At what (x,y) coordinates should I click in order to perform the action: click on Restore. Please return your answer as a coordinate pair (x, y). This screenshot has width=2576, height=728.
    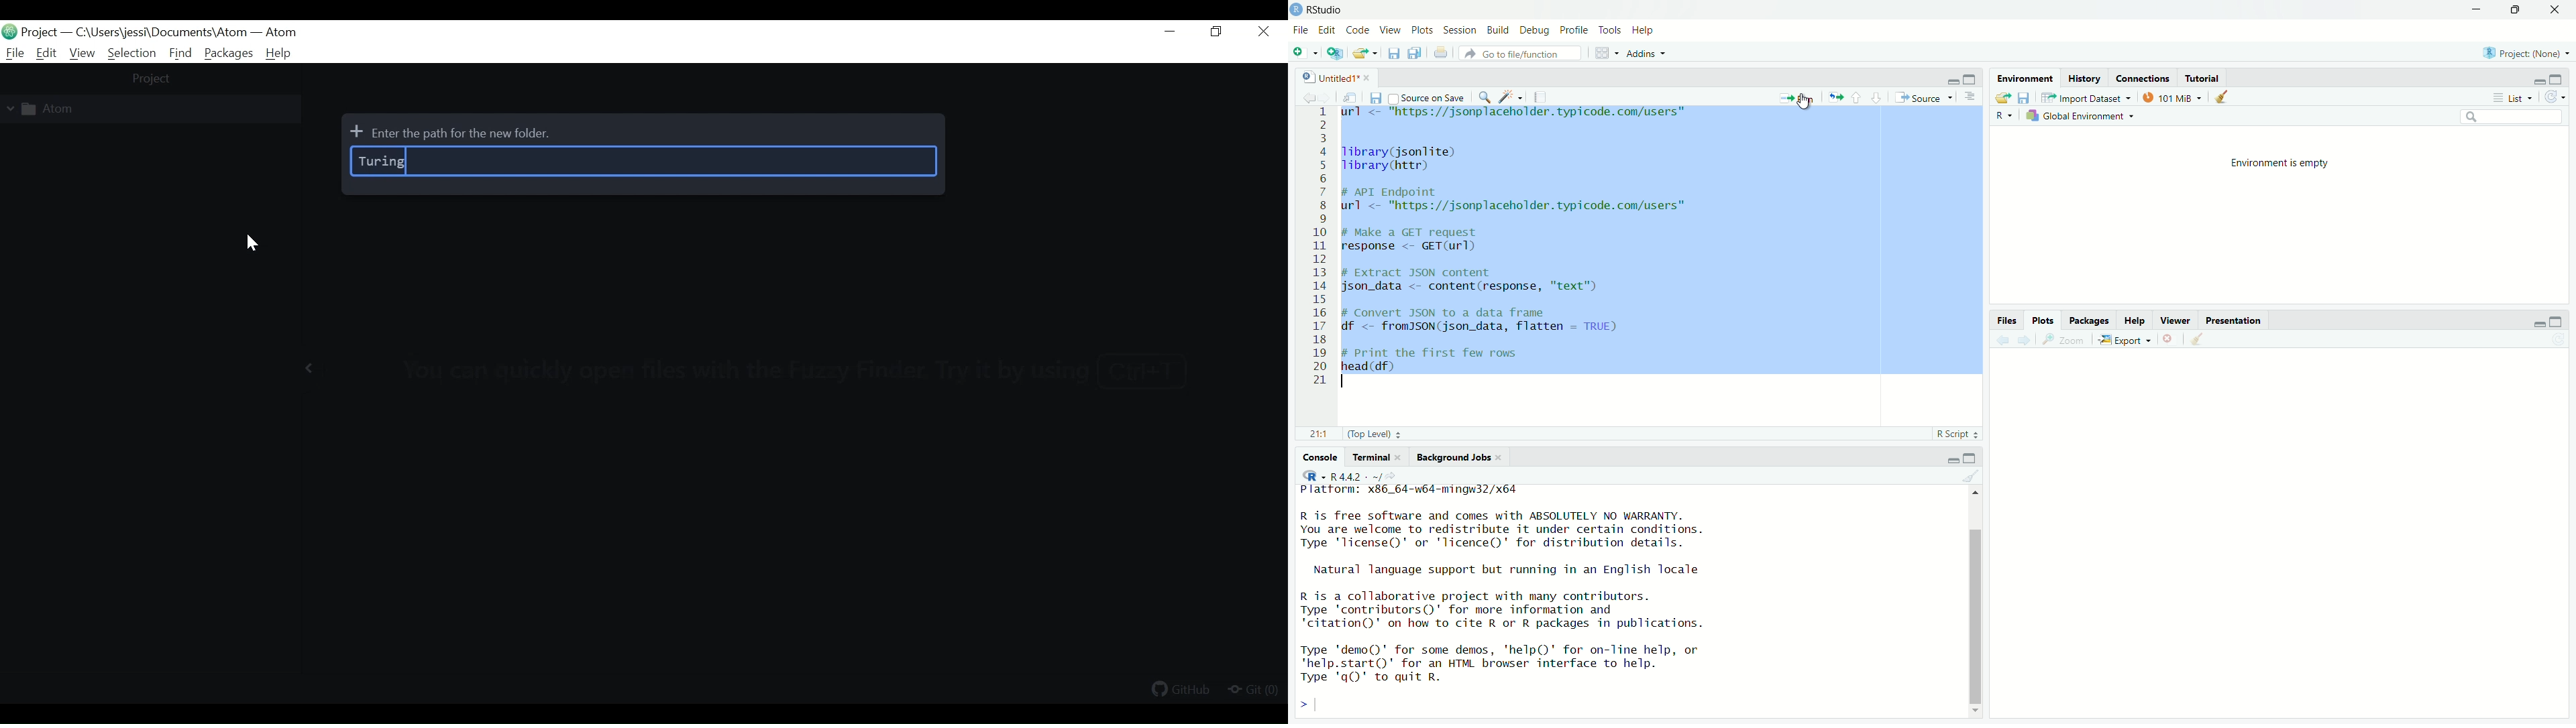
    Looking at the image, I should click on (1218, 32).